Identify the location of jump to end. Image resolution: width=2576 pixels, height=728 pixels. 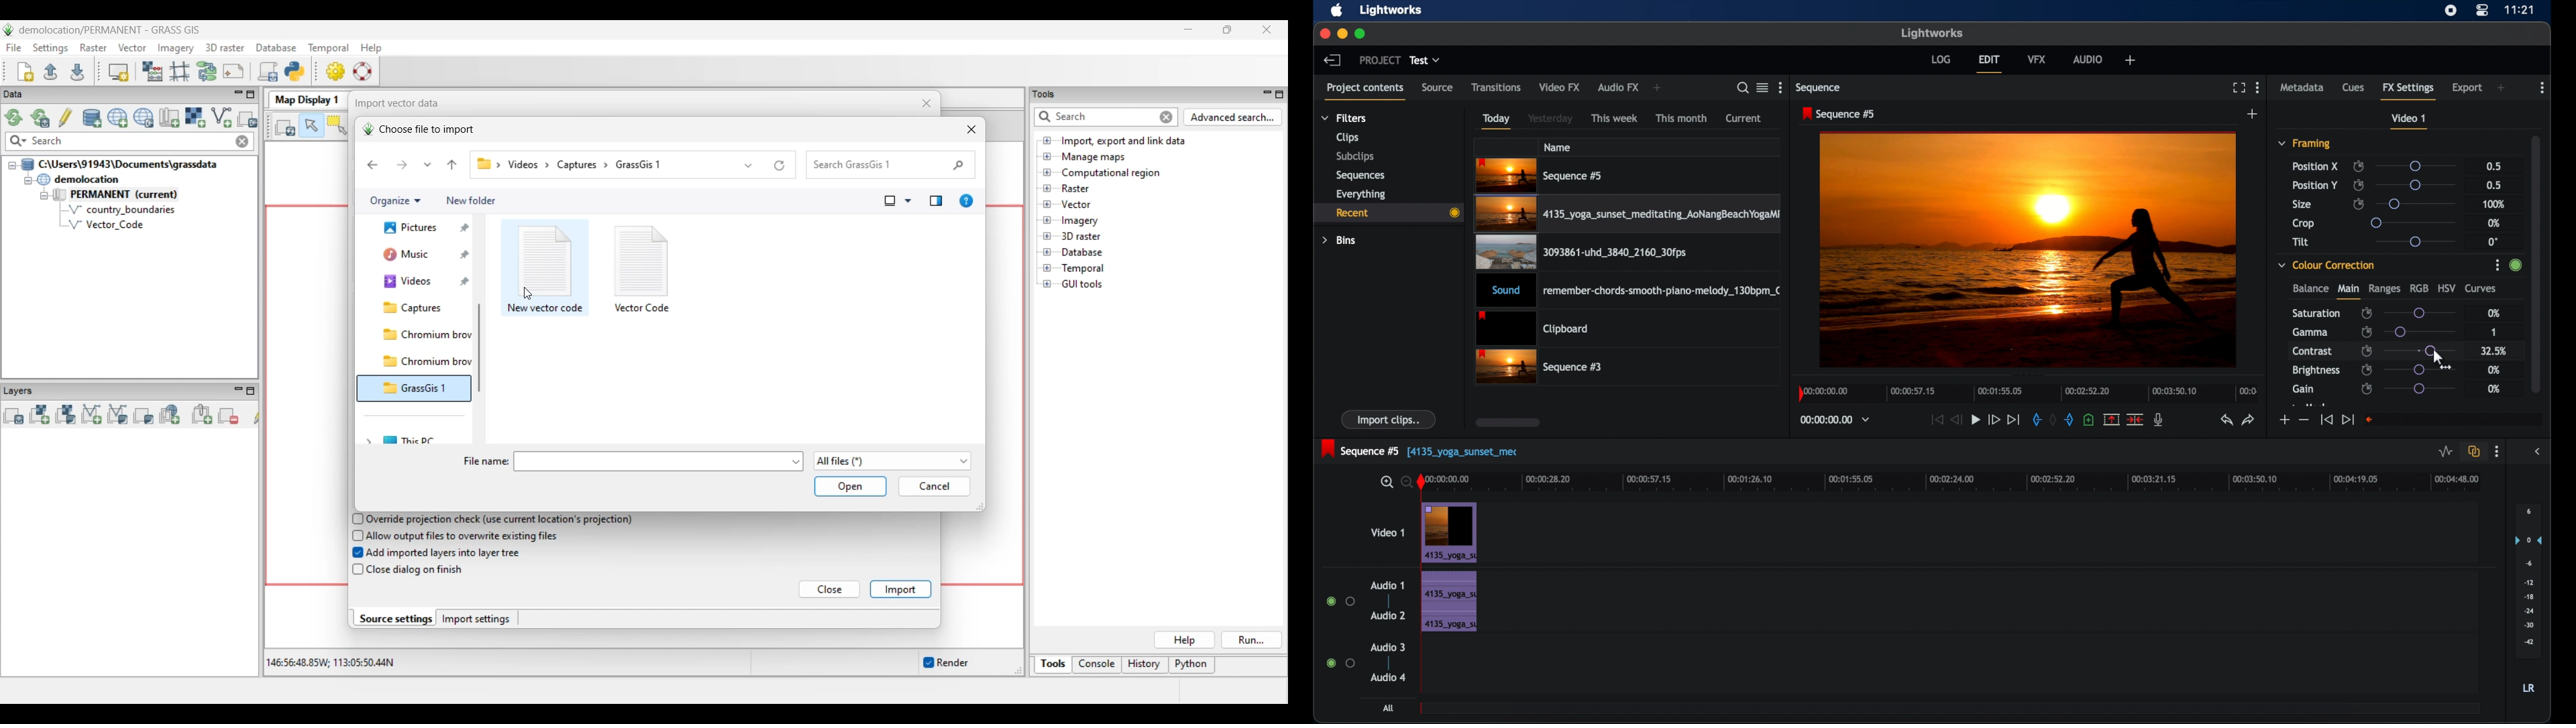
(2013, 420).